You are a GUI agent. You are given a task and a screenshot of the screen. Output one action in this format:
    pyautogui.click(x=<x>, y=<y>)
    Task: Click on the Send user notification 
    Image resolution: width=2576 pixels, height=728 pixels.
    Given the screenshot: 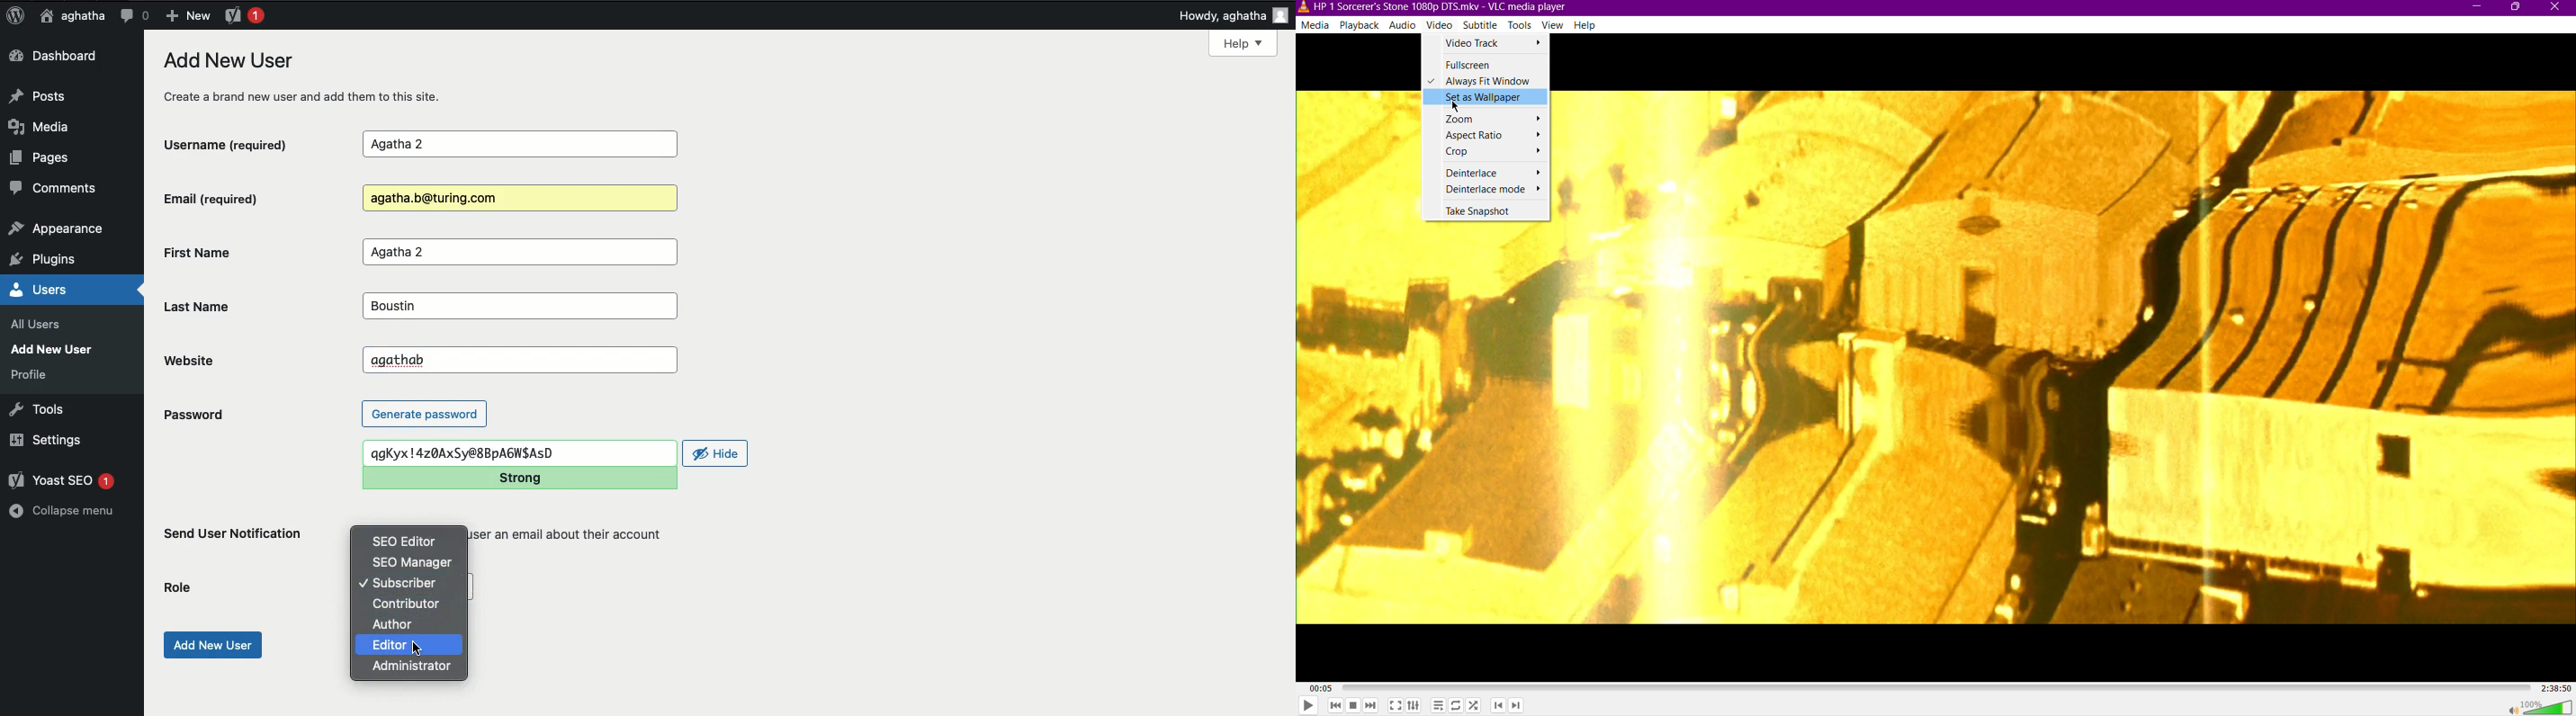 What is the action you would take?
    pyautogui.click(x=234, y=537)
    